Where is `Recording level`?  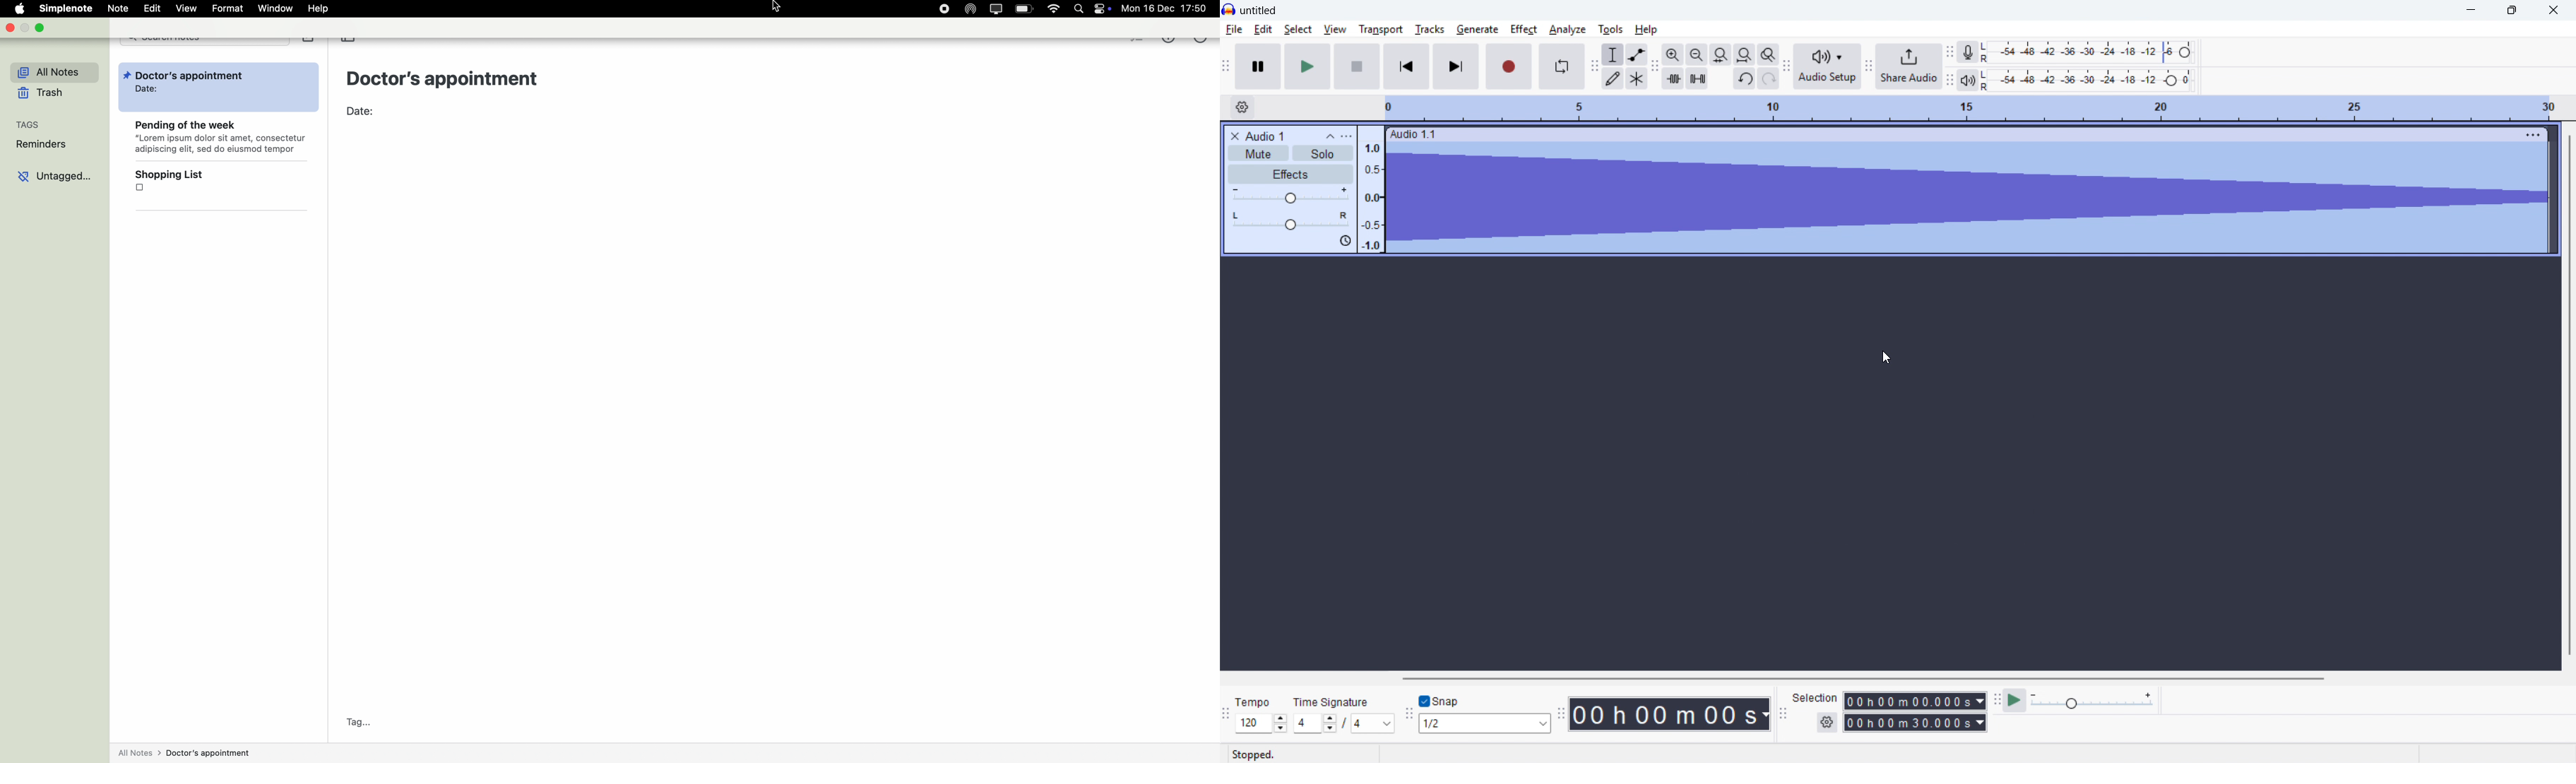 Recording level is located at coordinates (2091, 52).